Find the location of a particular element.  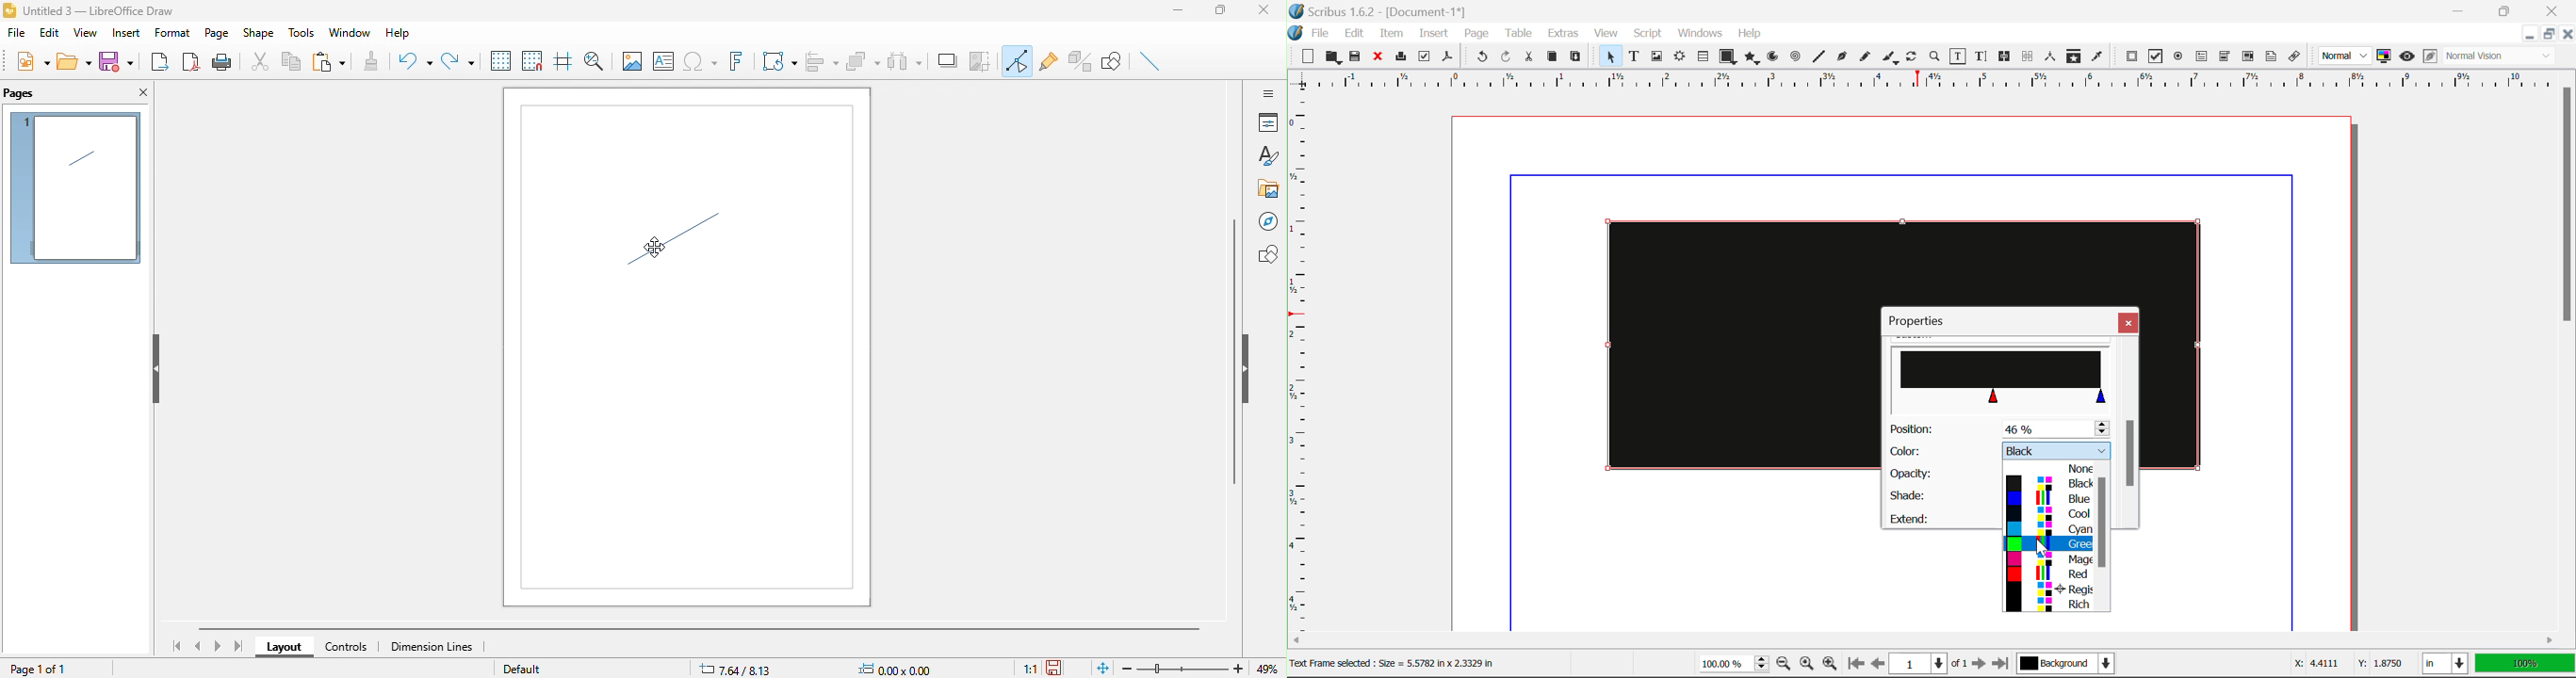

Zoom In is located at coordinates (1830, 665).